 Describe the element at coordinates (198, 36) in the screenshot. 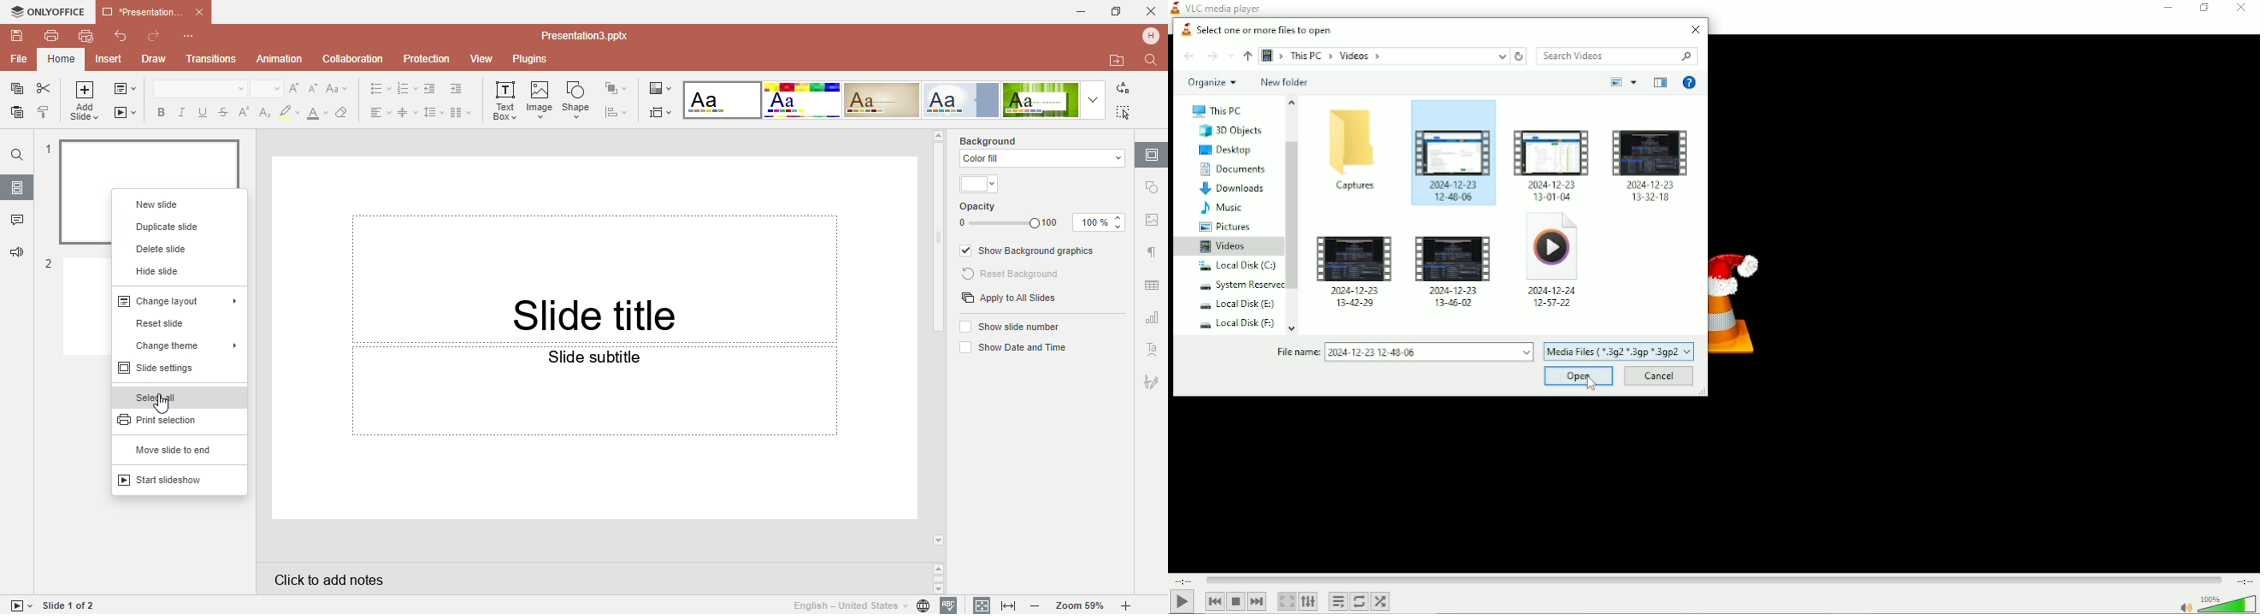

I see `Customize quick access toolbar` at that location.